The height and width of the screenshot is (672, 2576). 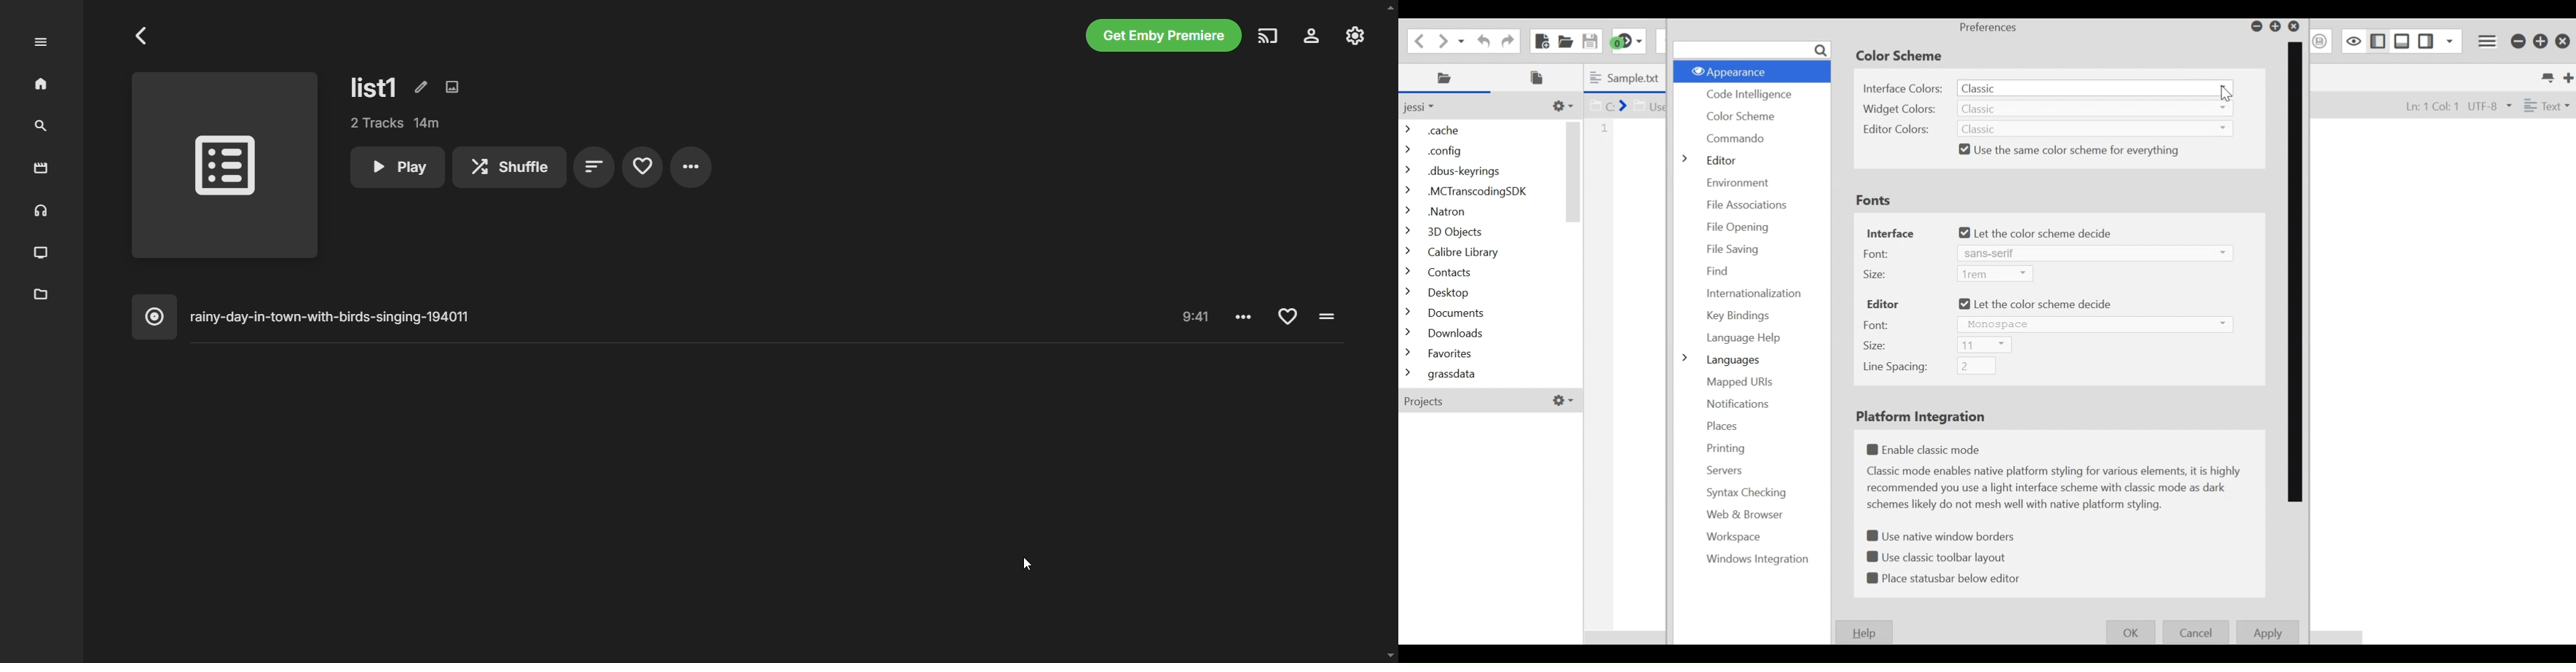 I want to click on settings, so click(x=1312, y=36).